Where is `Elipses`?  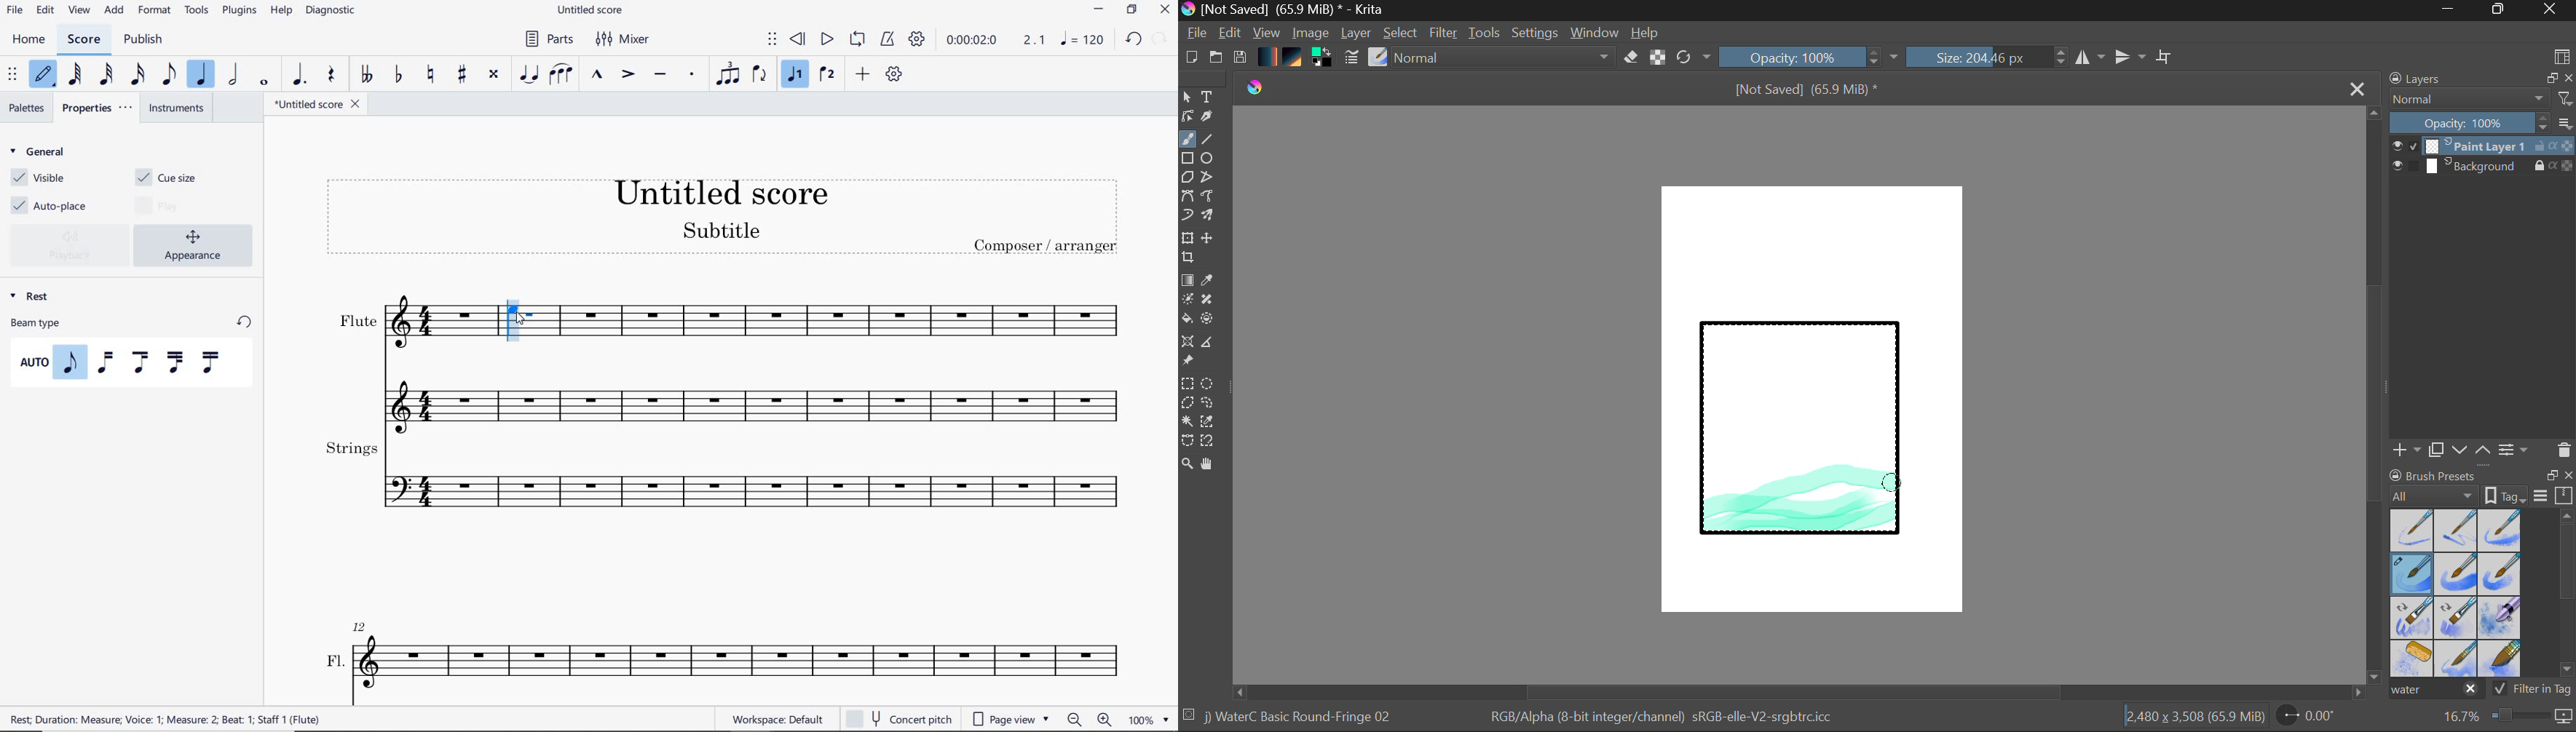 Elipses is located at coordinates (1209, 159).